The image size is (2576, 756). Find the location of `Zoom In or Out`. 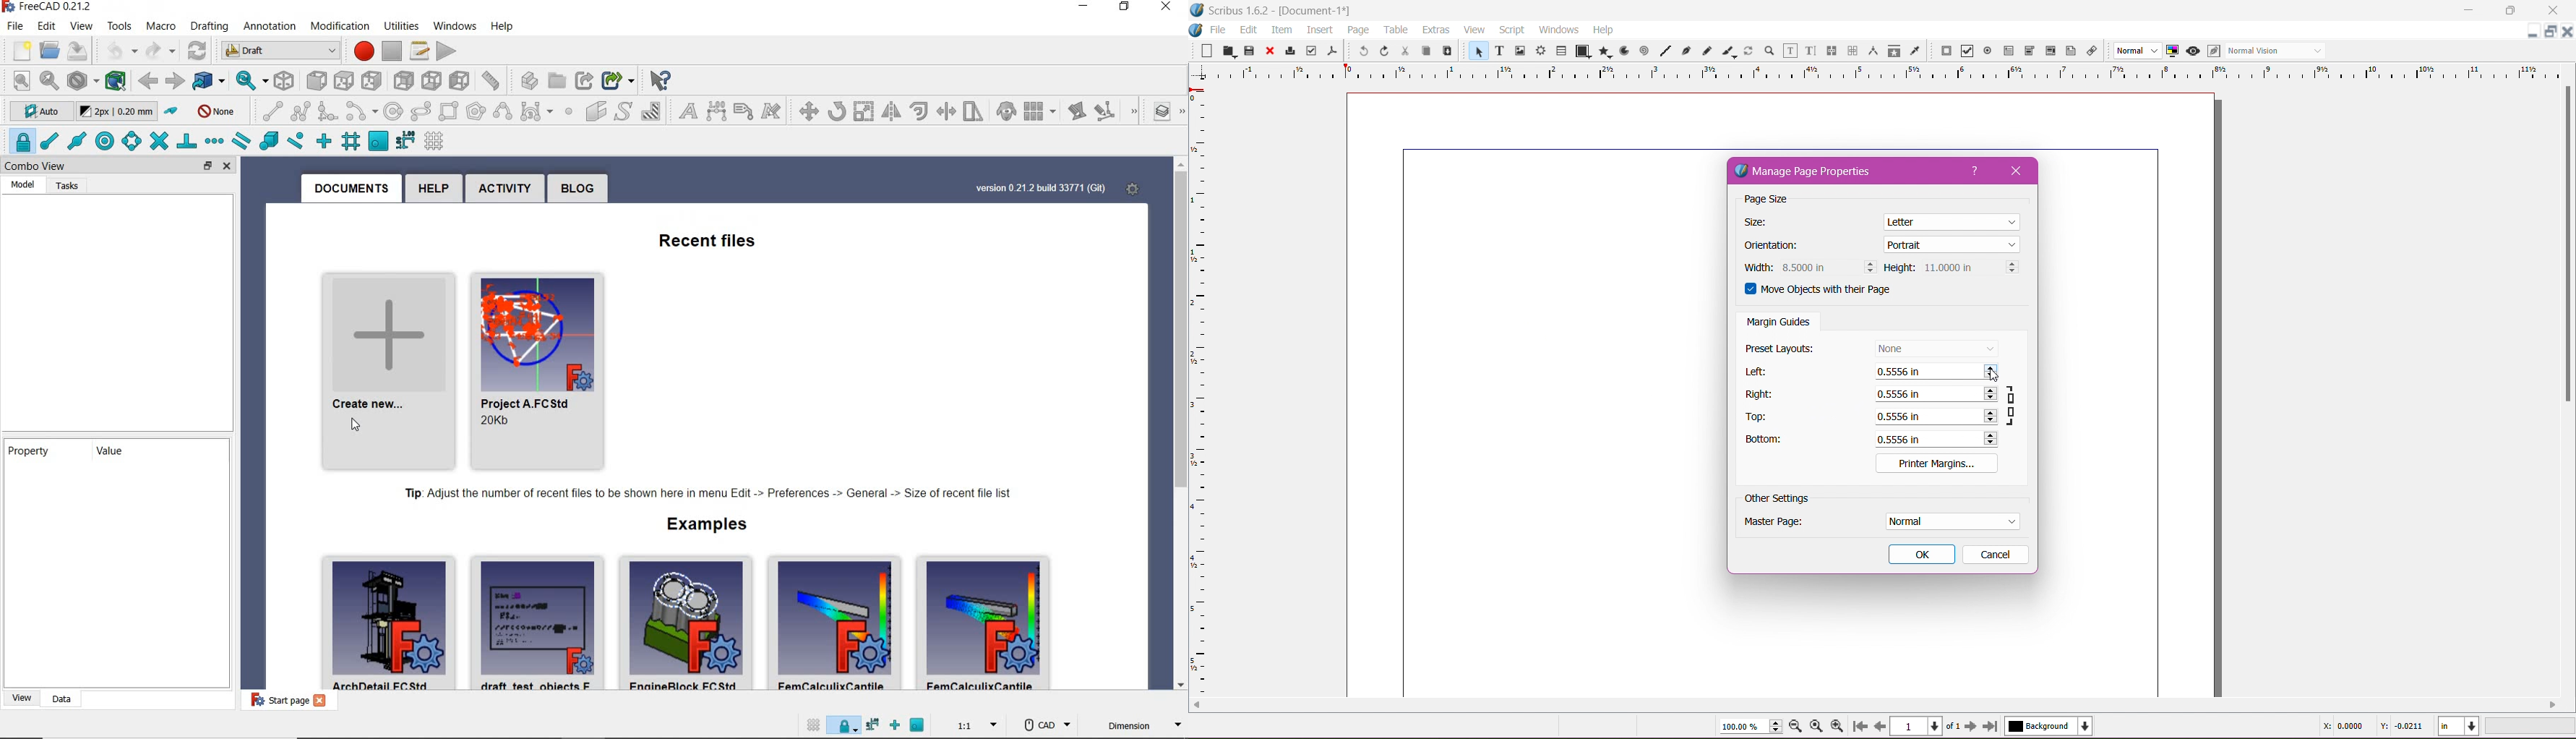

Zoom In or Out is located at coordinates (1768, 51).